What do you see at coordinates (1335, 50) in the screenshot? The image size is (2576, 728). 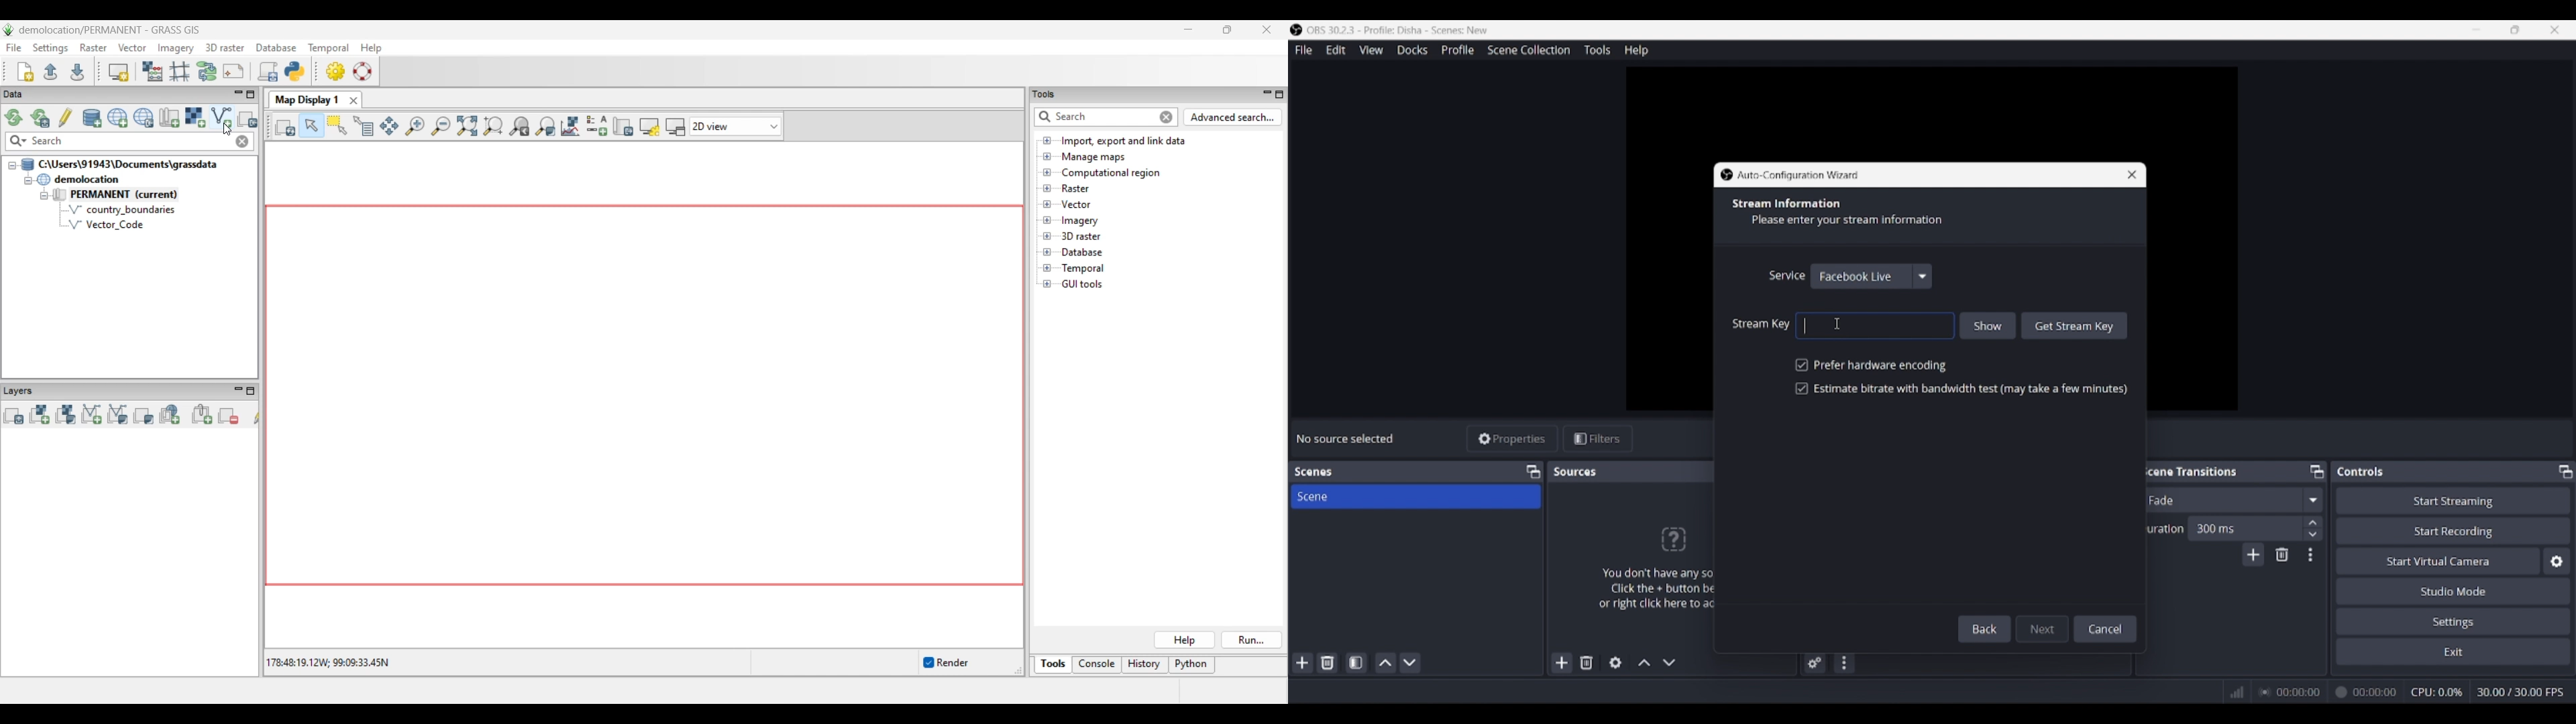 I see `Edit menu` at bounding box center [1335, 50].